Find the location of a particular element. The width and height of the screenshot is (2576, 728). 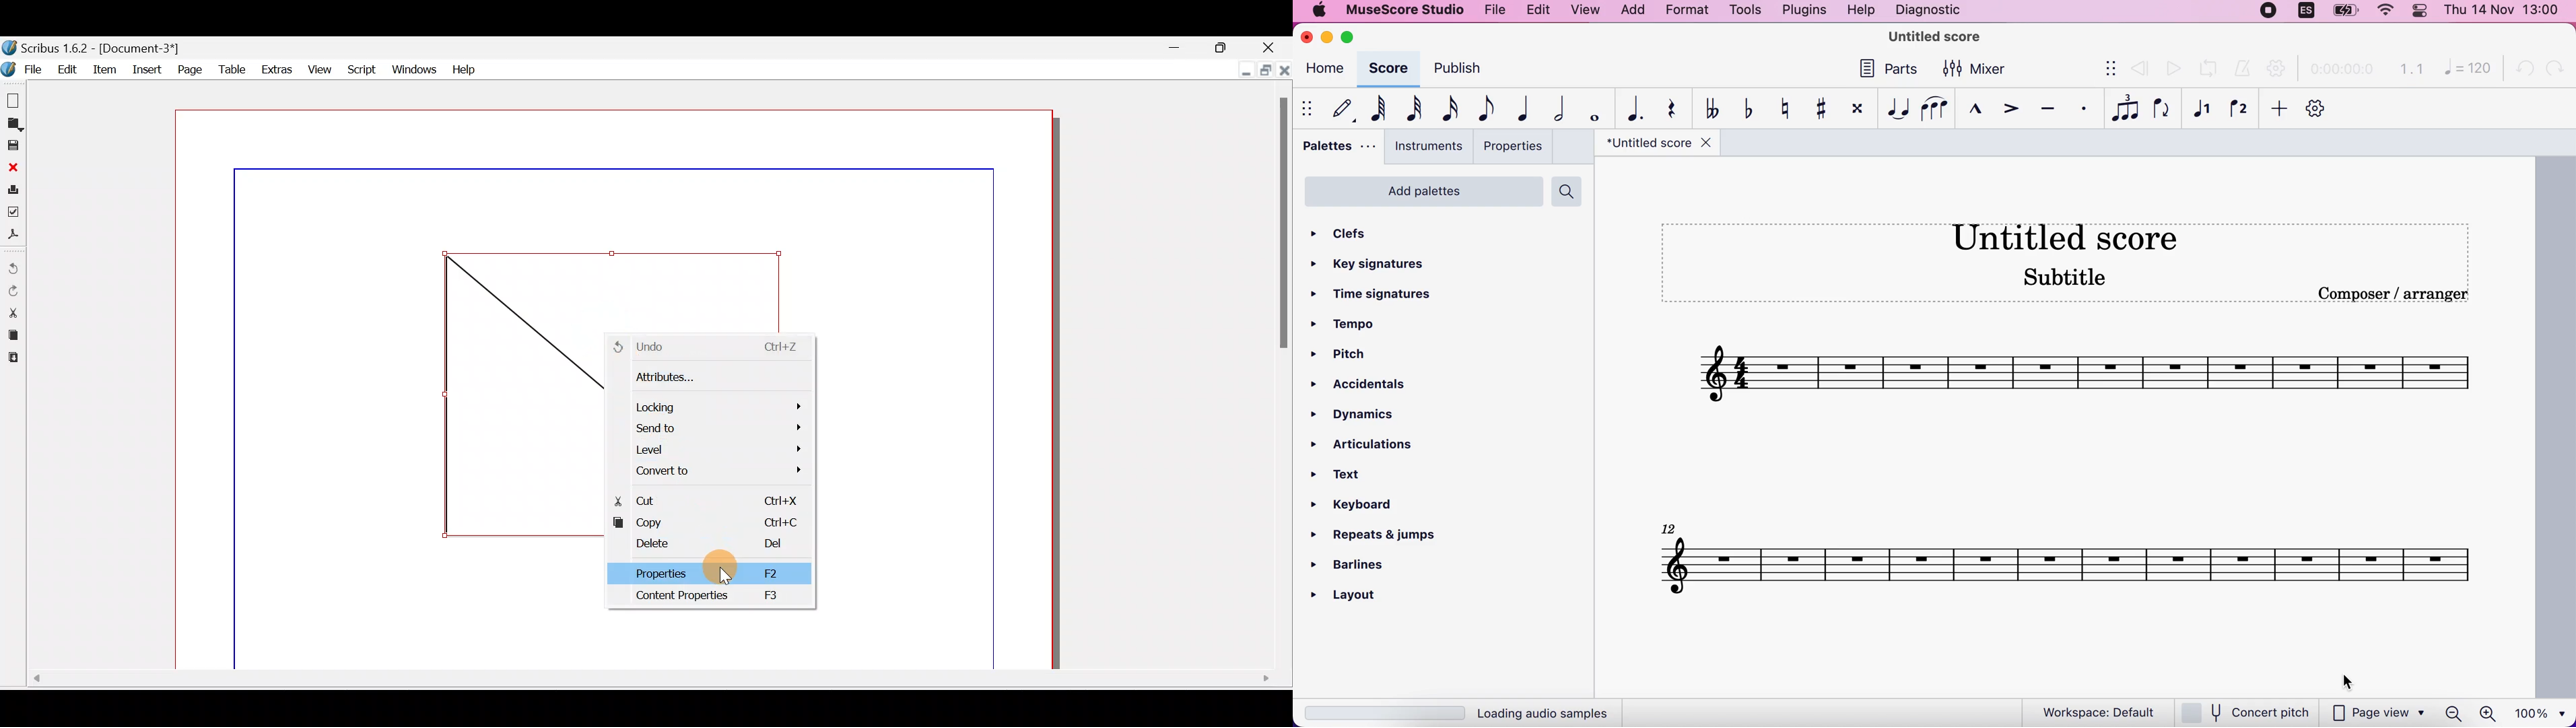

Page is located at coordinates (189, 70).